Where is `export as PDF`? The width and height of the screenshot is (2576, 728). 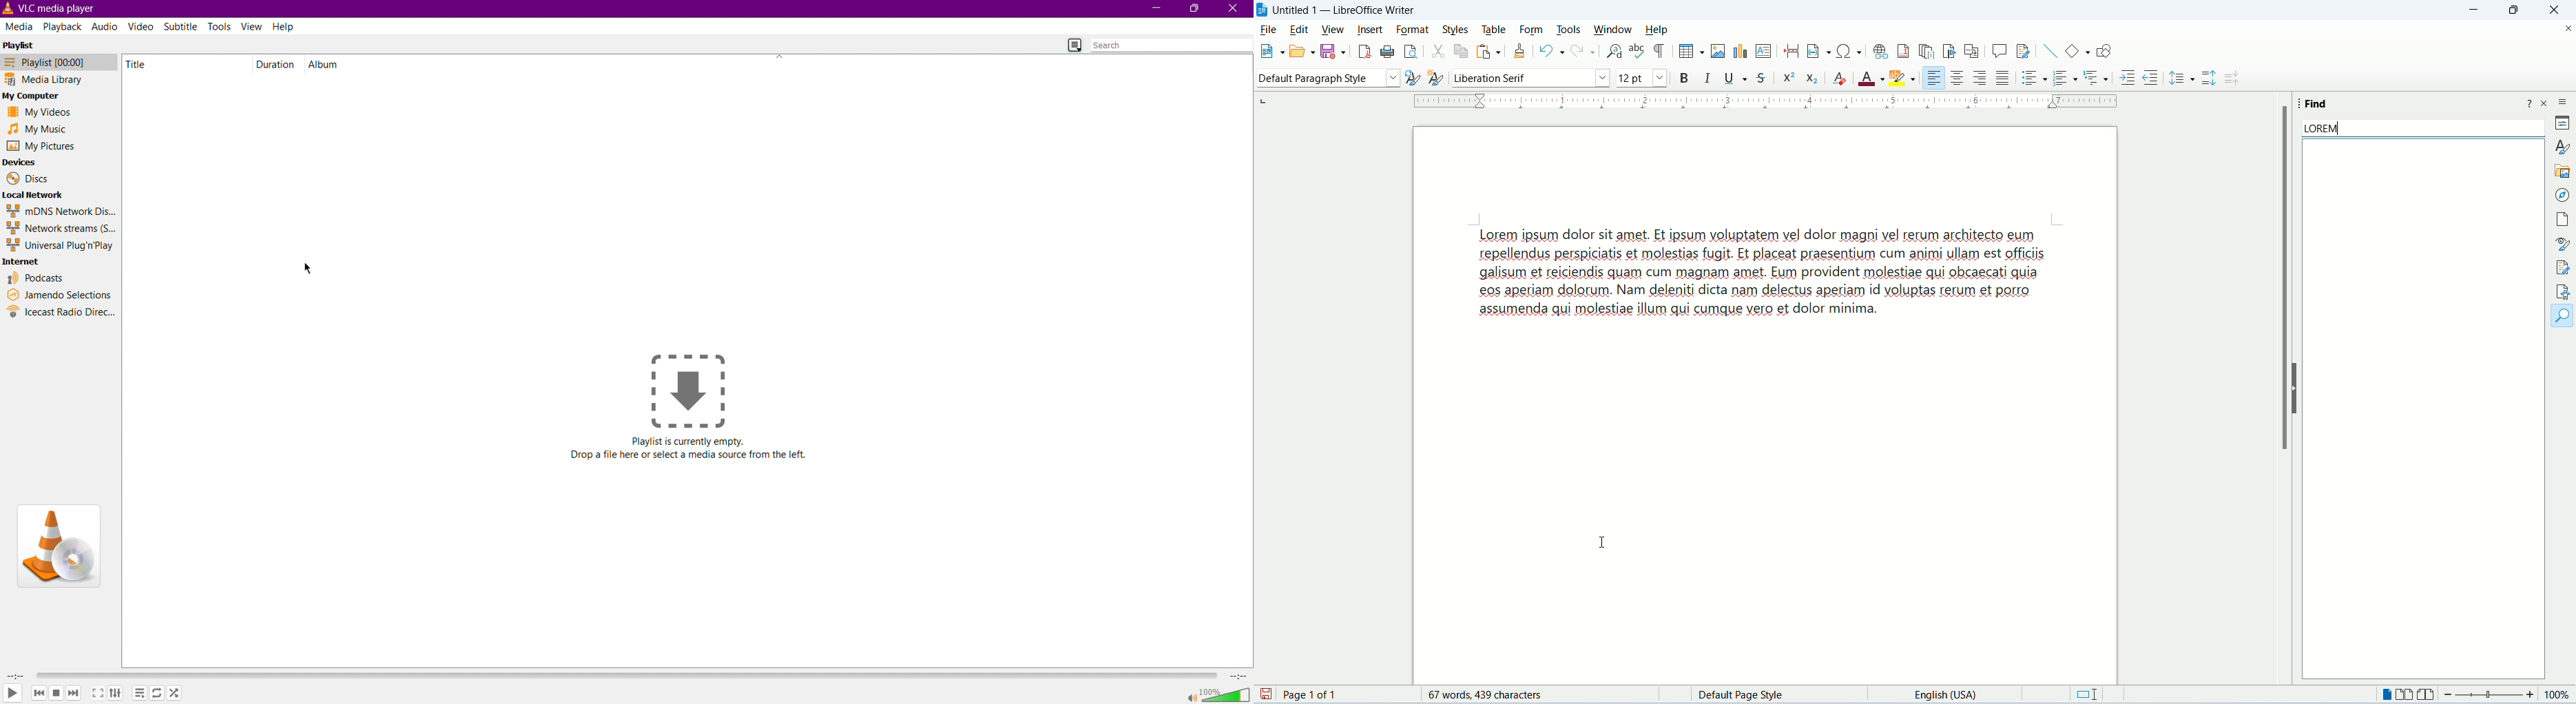
export as PDF is located at coordinates (1365, 52).